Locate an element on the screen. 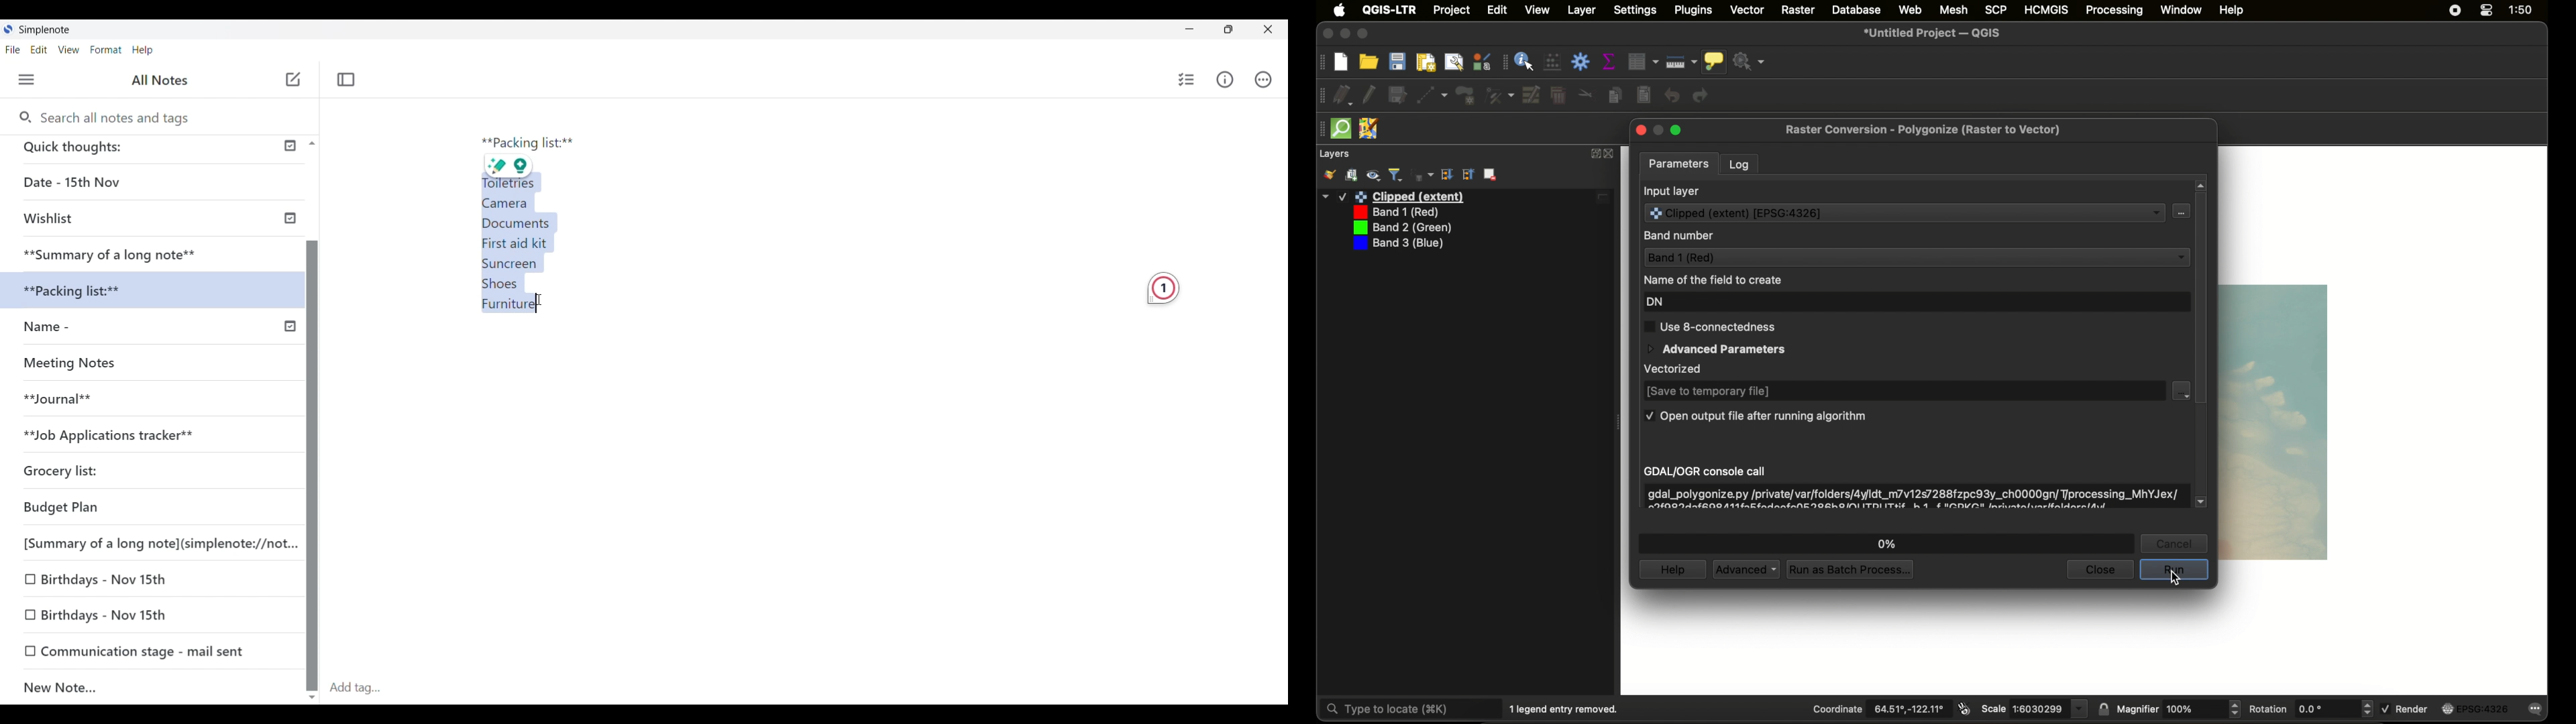 This screenshot has height=728, width=2576. 0 Birthdays - Nov 15th is located at coordinates (109, 614).